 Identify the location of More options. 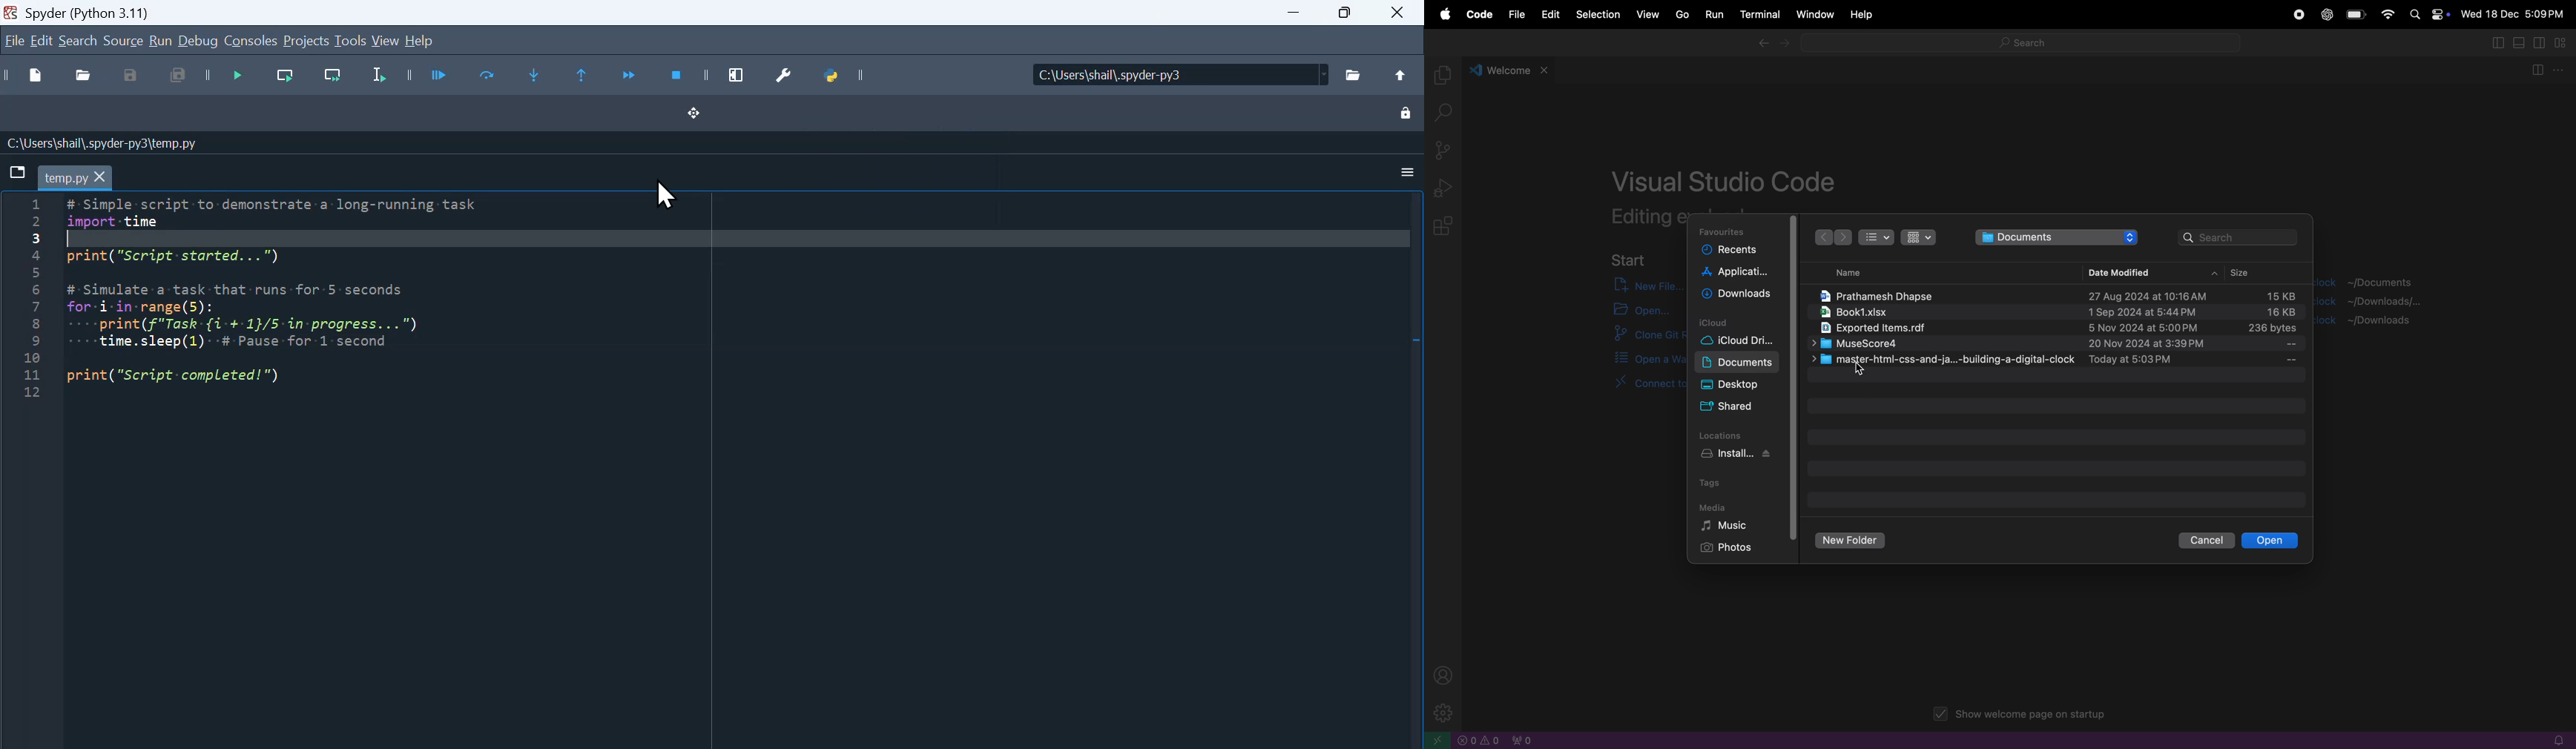
(1400, 168).